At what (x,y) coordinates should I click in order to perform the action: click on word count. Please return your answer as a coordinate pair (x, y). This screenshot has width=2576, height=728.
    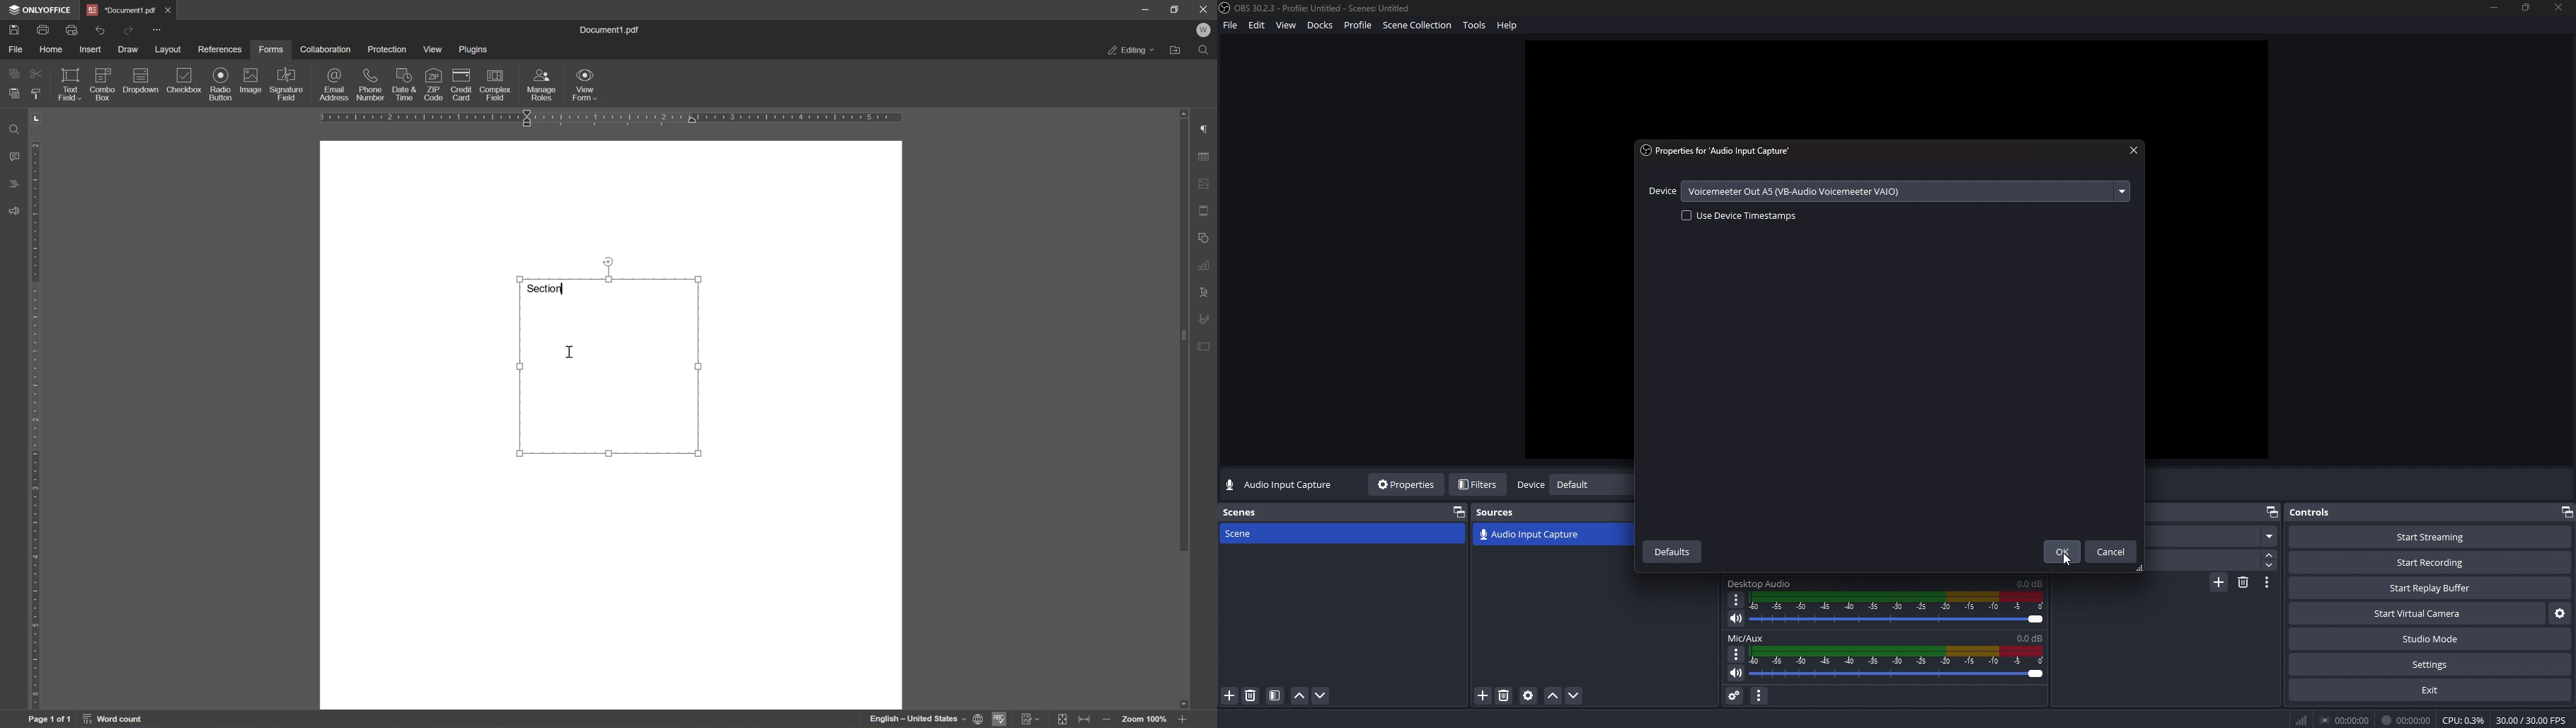
    Looking at the image, I should click on (121, 720).